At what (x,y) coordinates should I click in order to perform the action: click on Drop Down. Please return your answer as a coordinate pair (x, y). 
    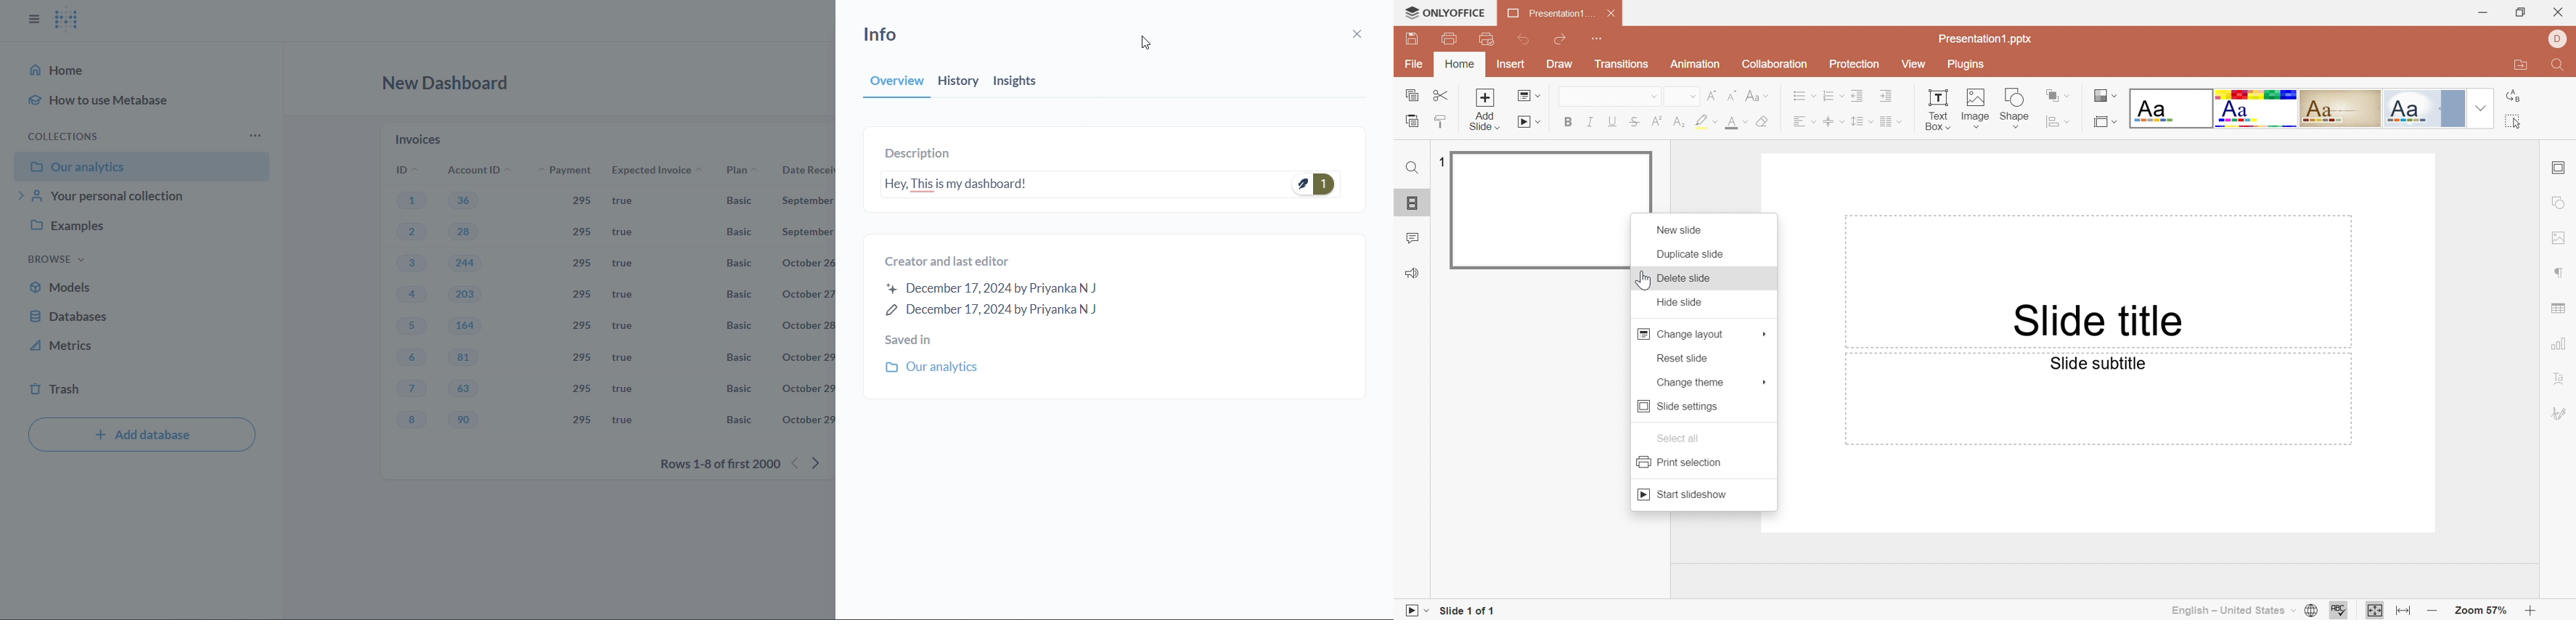
    Looking at the image, I should click on (2294, 608).